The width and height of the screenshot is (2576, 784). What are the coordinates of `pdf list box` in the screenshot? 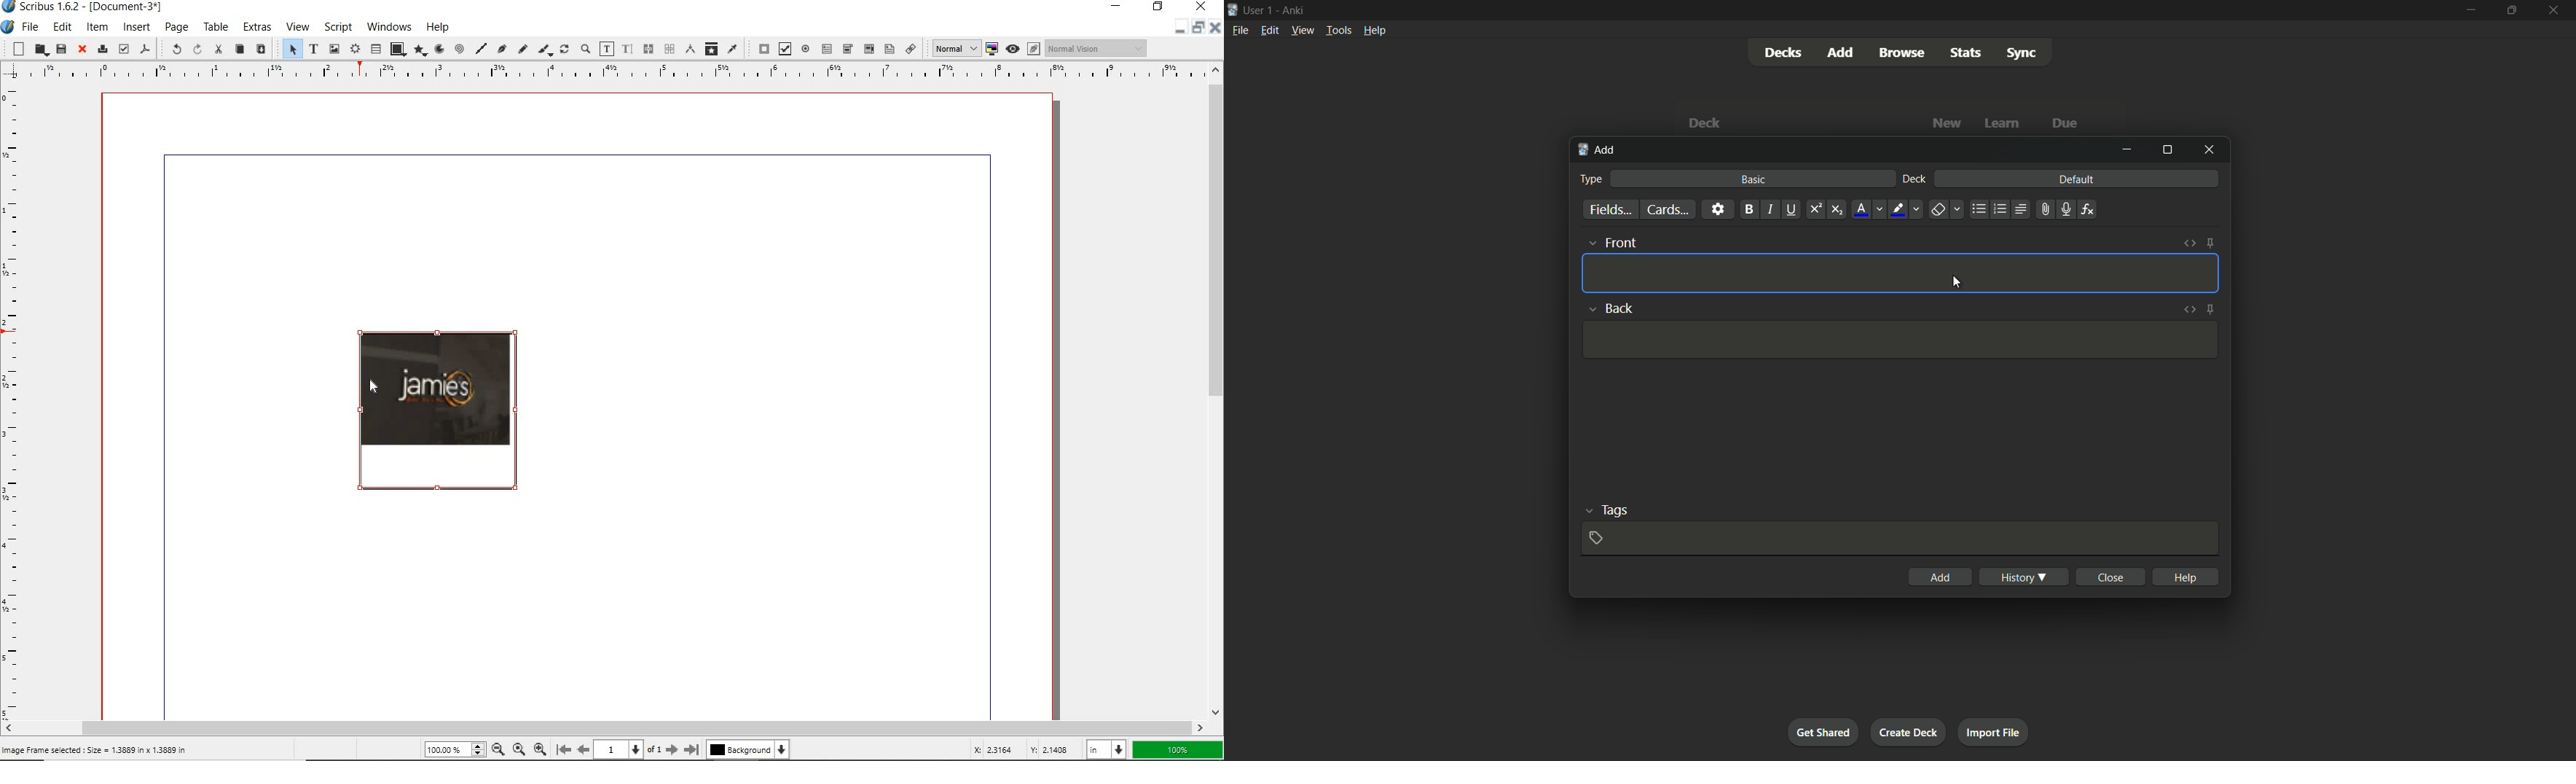 It's located at (889, 48).